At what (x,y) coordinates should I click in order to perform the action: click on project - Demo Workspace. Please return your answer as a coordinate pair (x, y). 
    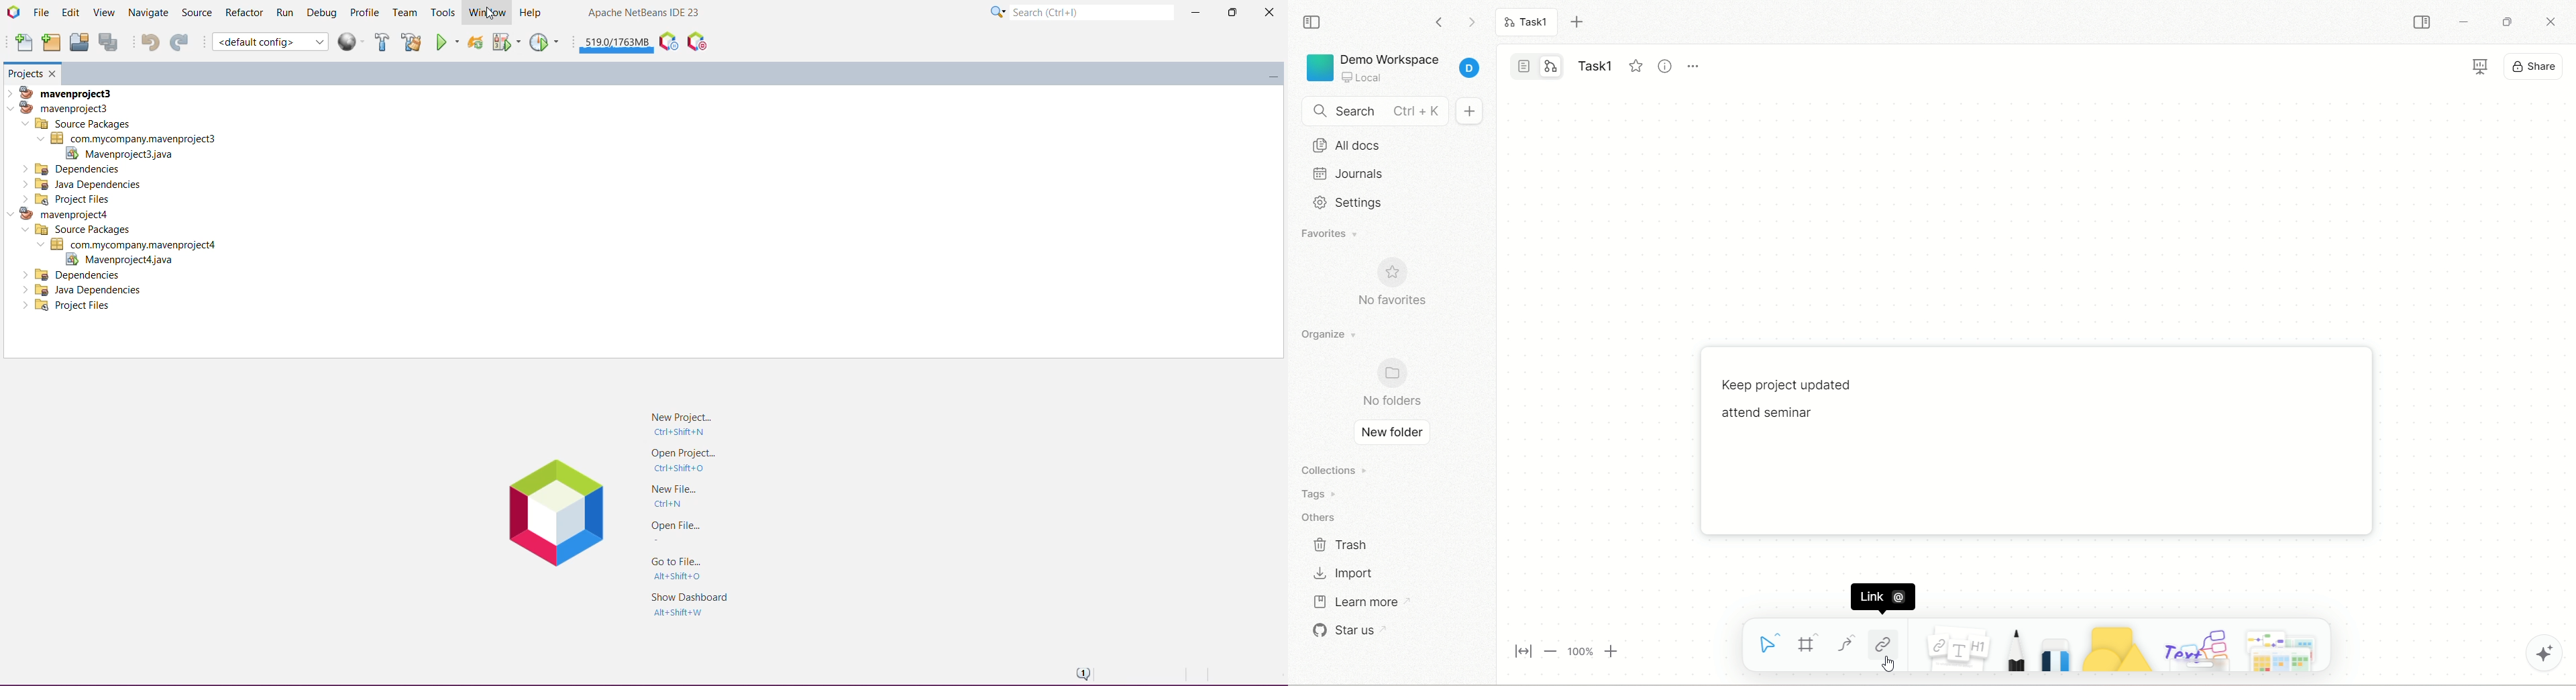
    Looking at the image, I should click on (1394, 65).